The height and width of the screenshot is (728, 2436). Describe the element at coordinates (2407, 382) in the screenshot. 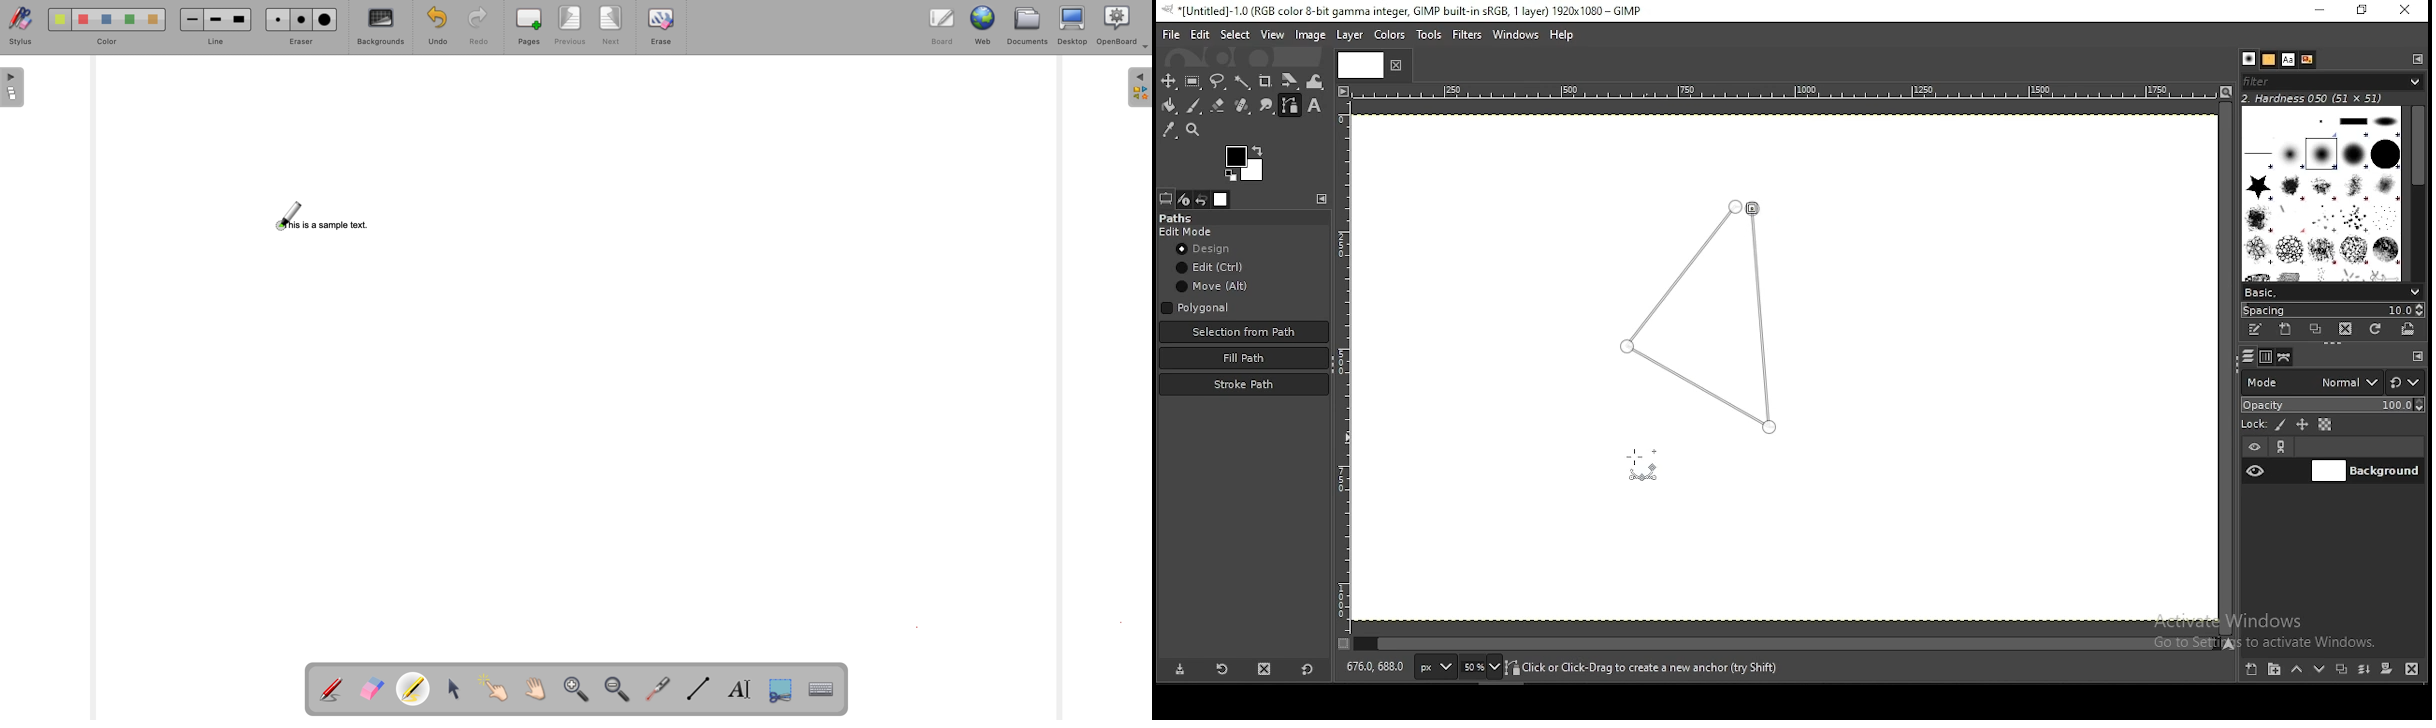

I see `switch to other modes` at that location.